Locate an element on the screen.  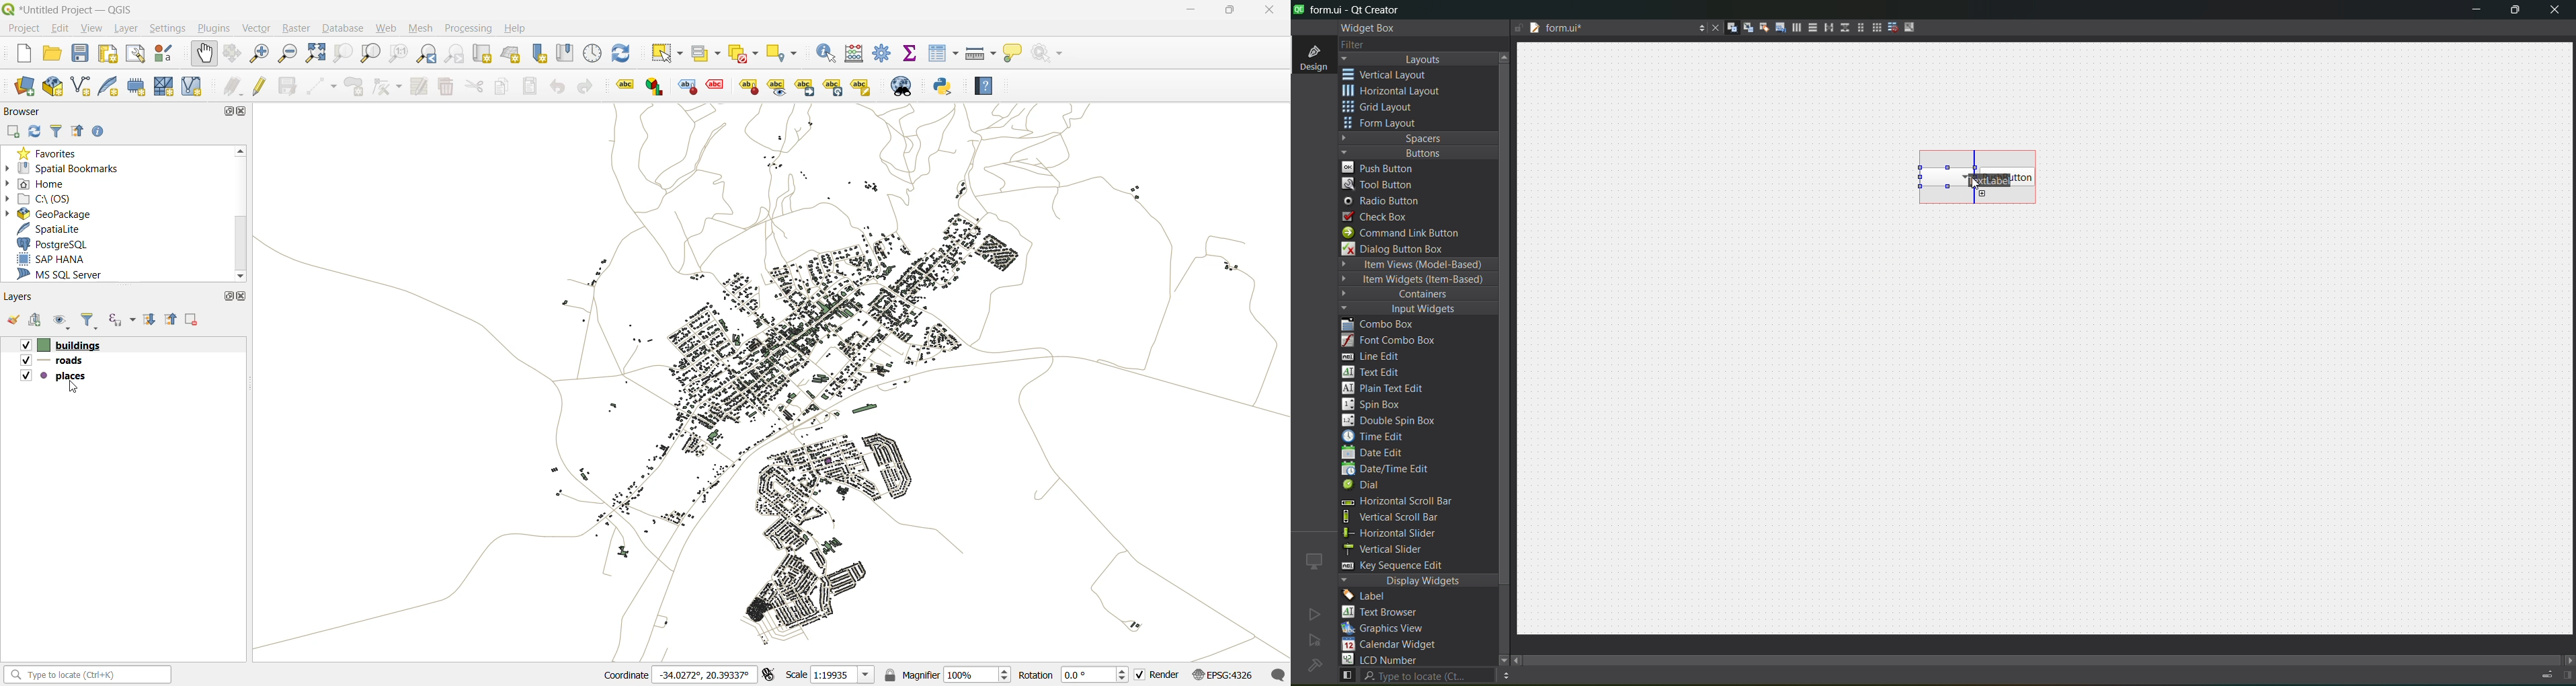
manage map is located at coordinates (65, 321).